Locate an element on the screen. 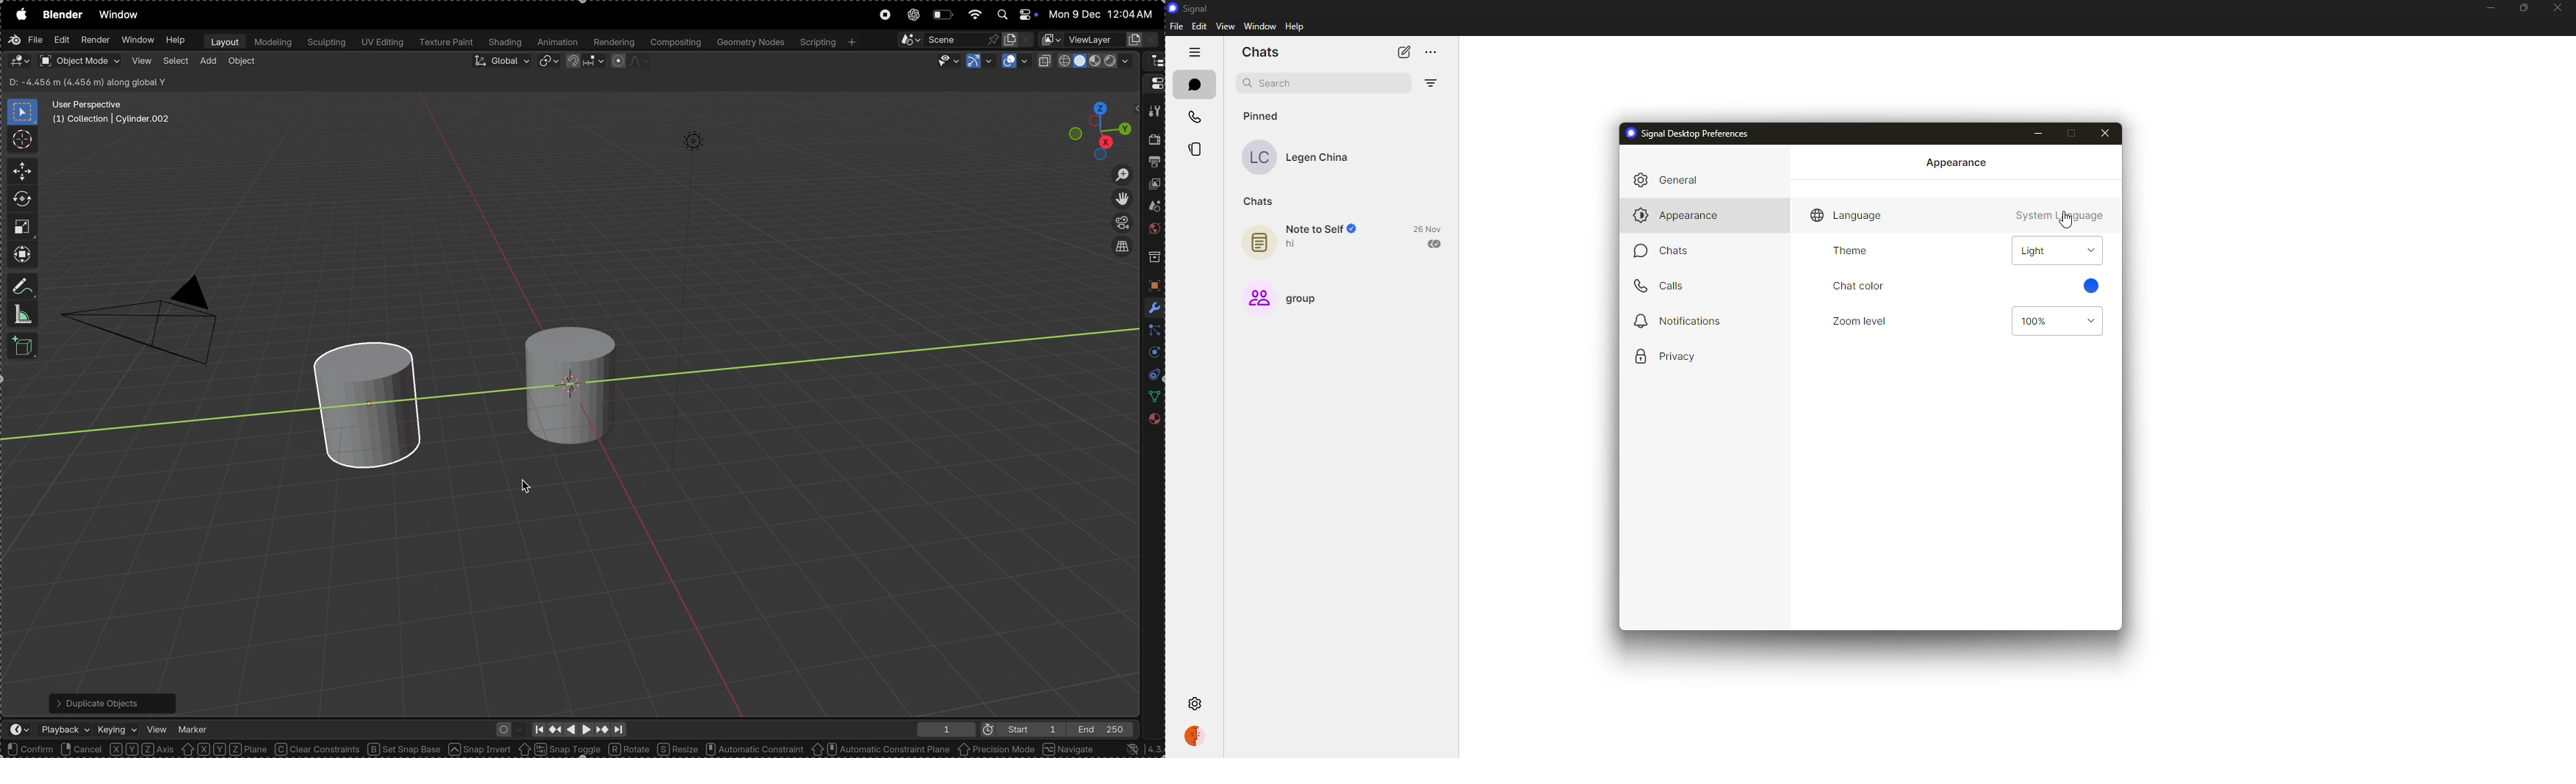  view is located at coordinates (1224, 28).